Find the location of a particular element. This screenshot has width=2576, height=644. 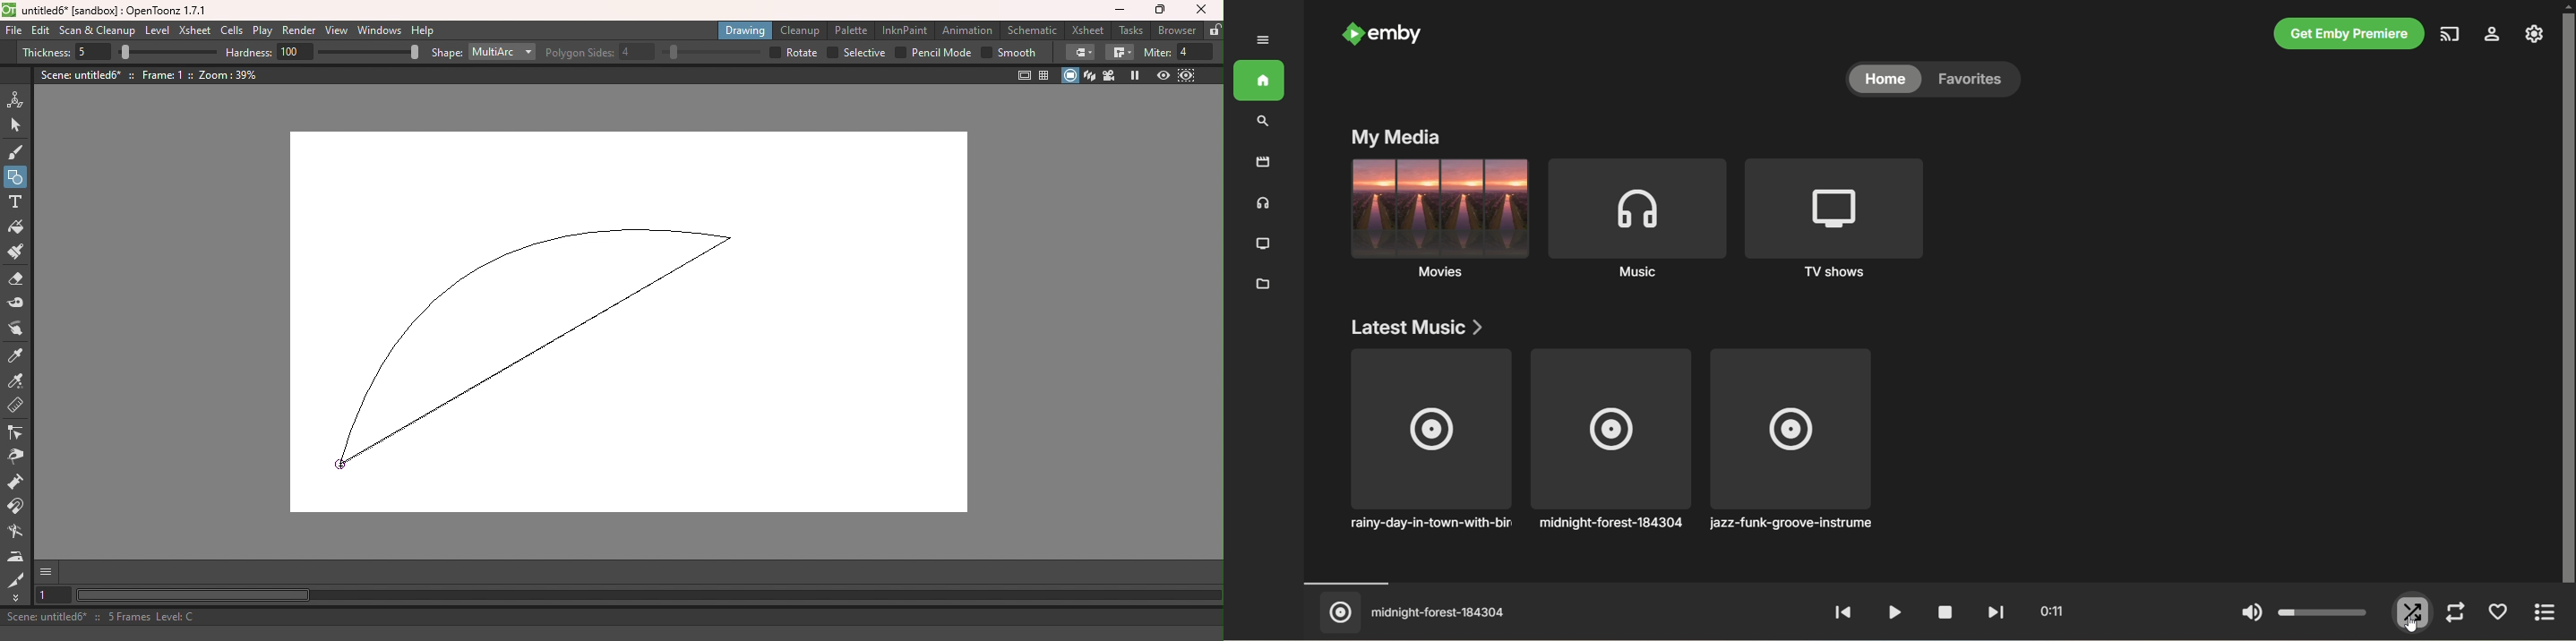

Sub-camera preview is located at coordinates (1186, 76).